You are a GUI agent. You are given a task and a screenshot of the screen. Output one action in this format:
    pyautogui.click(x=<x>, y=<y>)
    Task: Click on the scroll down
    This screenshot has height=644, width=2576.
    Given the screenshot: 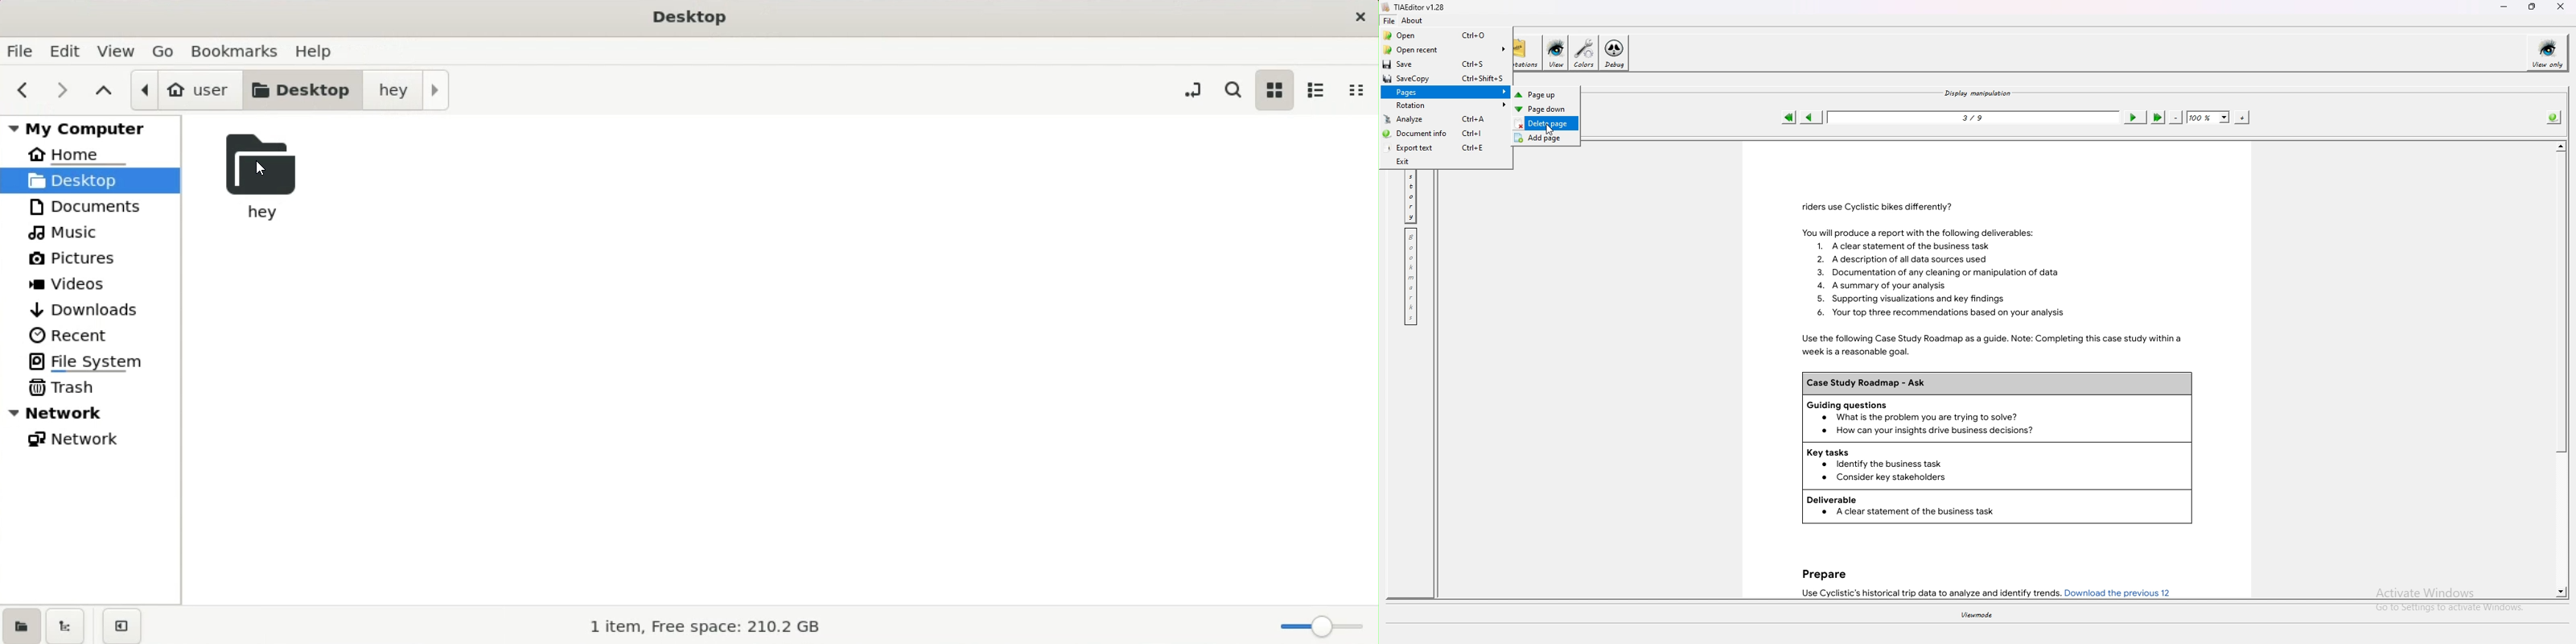 What is the action you would take?
    pyautogui.click(x=2562, y=591)
    